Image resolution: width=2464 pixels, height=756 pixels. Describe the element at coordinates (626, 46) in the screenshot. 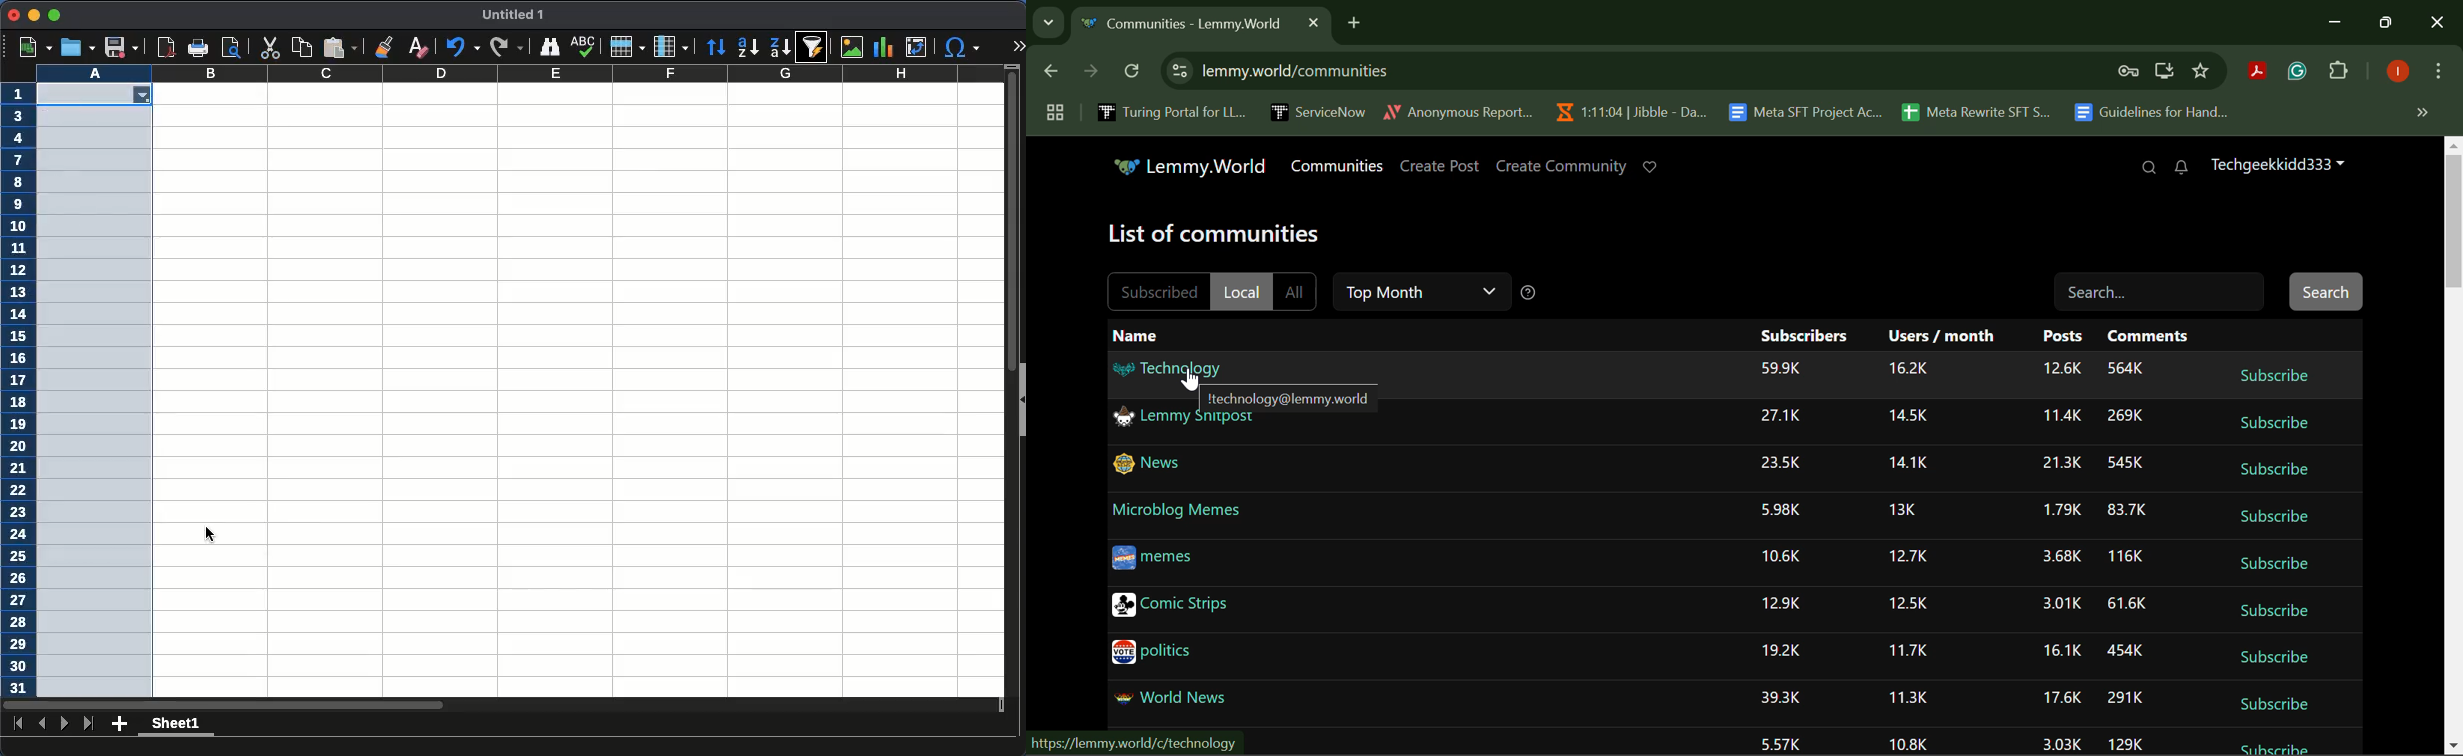

I see `row` at that location.